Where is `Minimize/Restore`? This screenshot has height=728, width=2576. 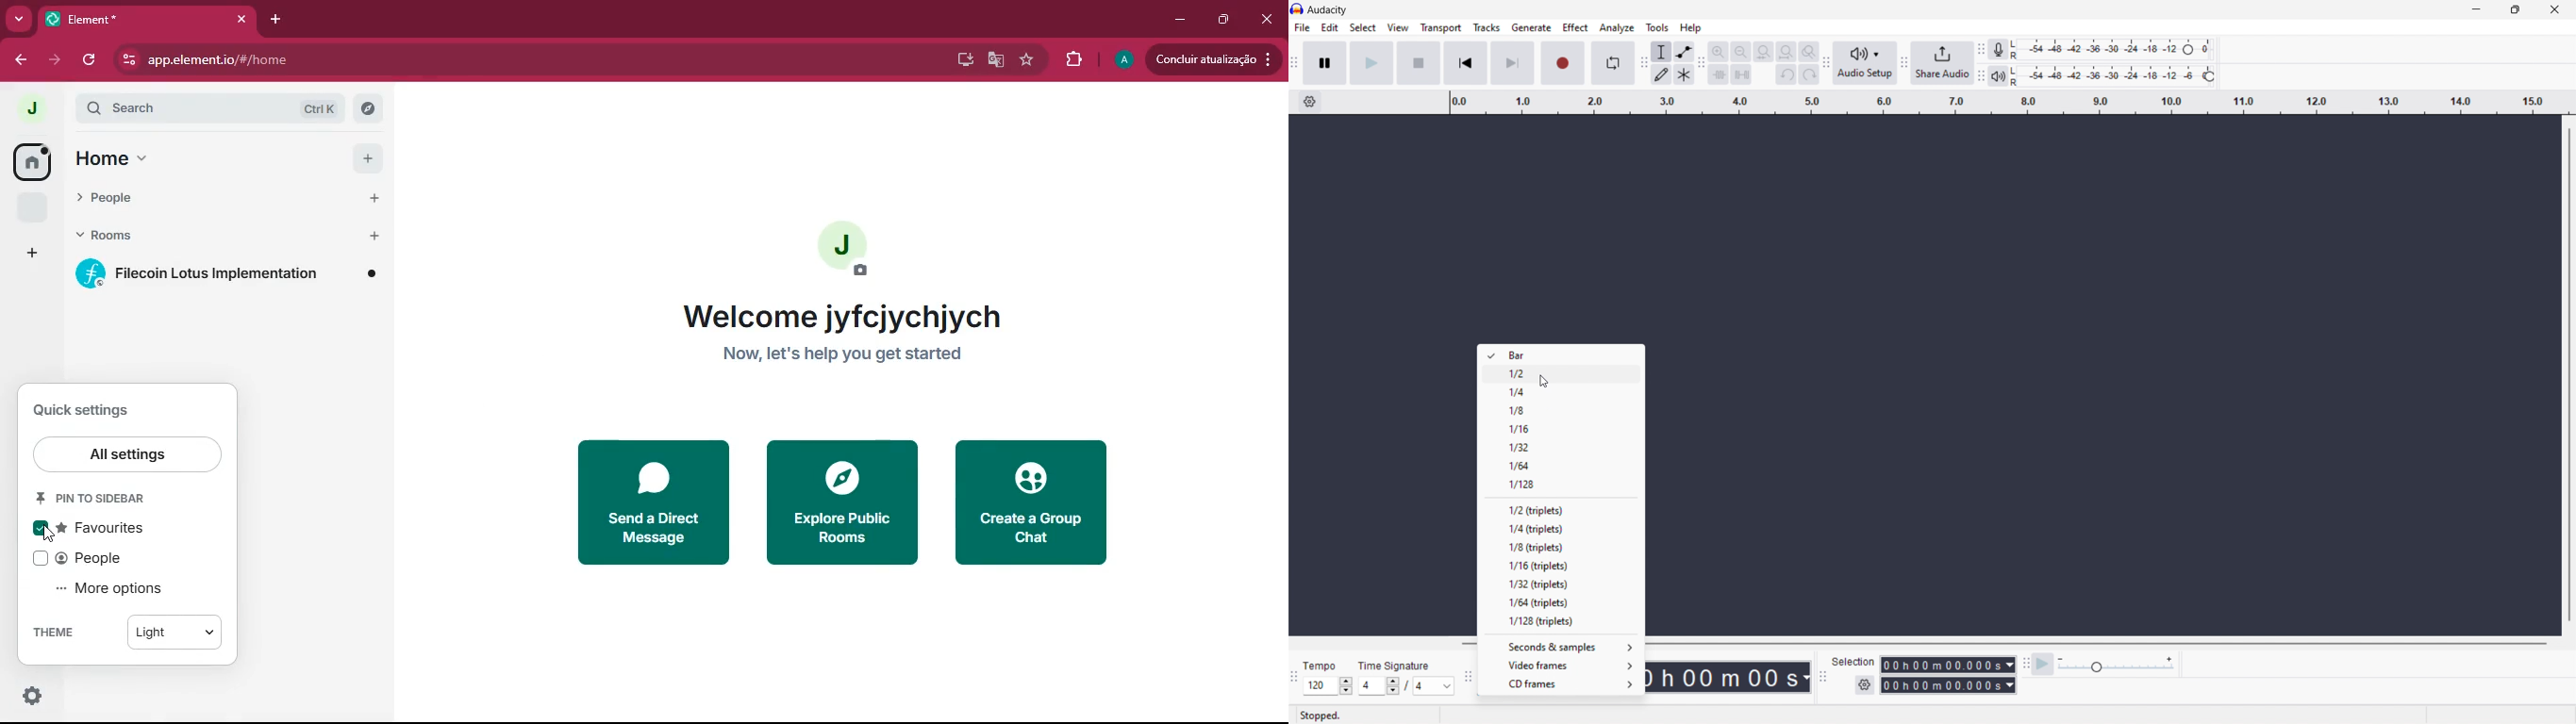 Minimize/Restore is located at coordinates (2515, 9).